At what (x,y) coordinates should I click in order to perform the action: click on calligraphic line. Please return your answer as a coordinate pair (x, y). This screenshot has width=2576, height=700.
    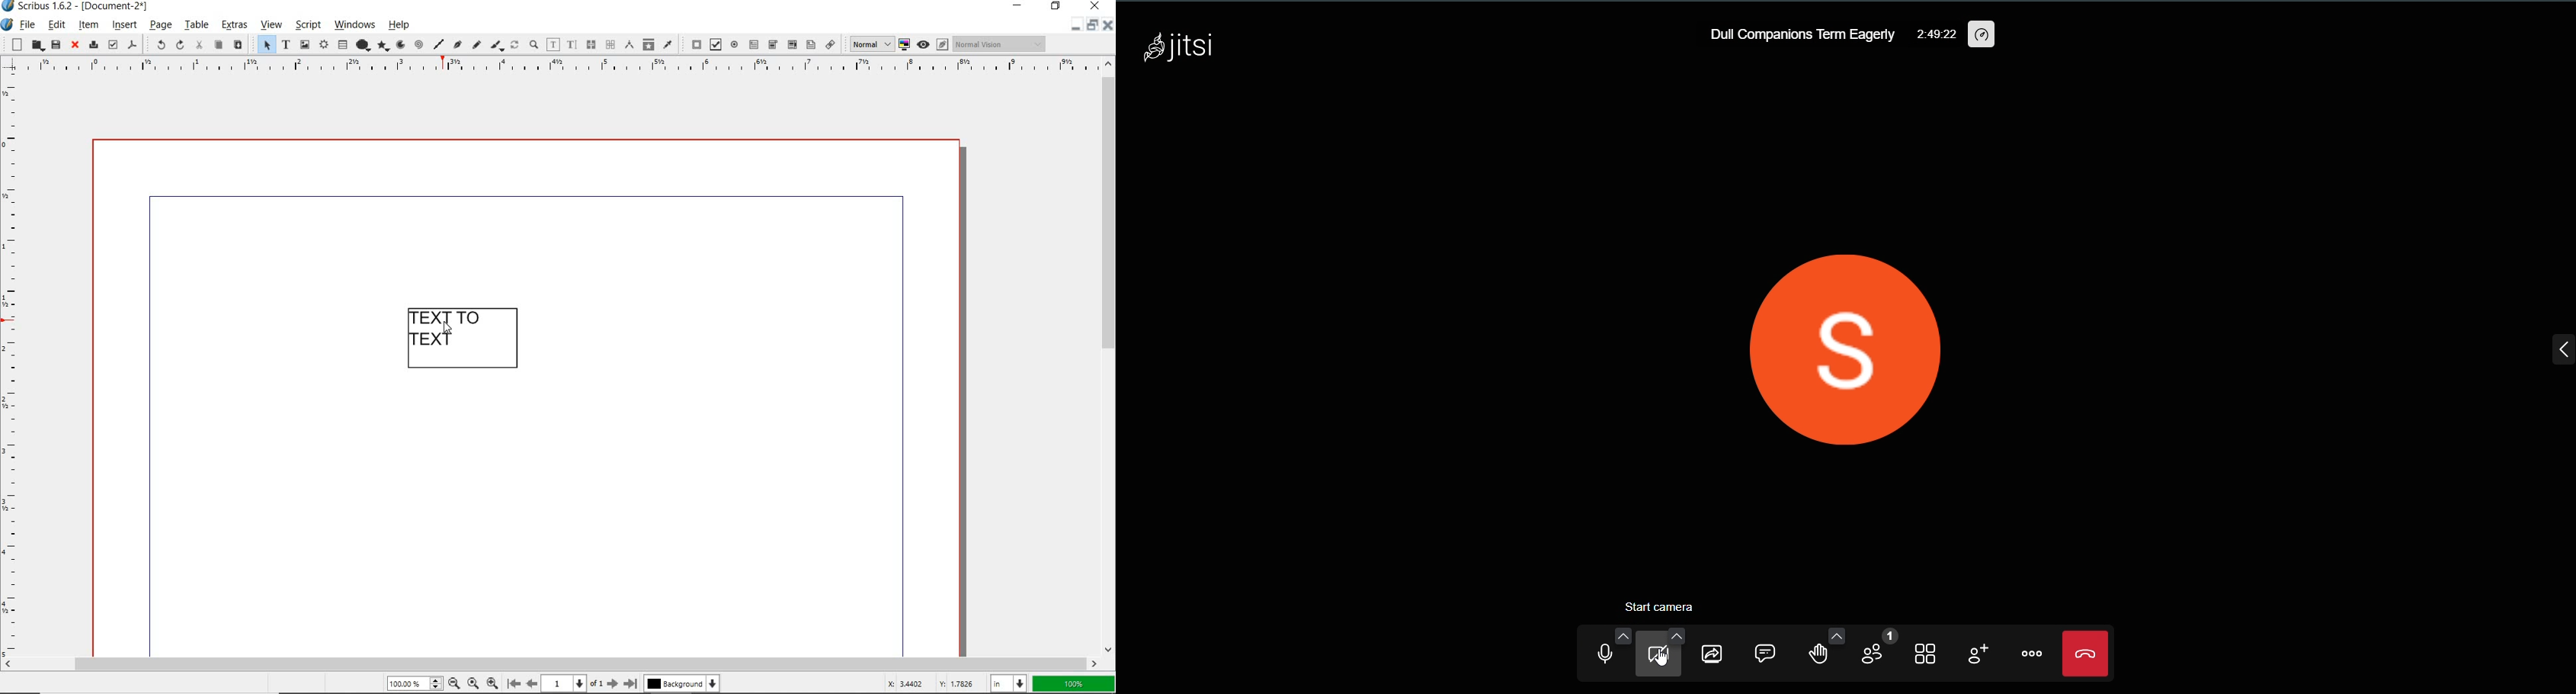
    Looking at the image, I should click on (498, 45).